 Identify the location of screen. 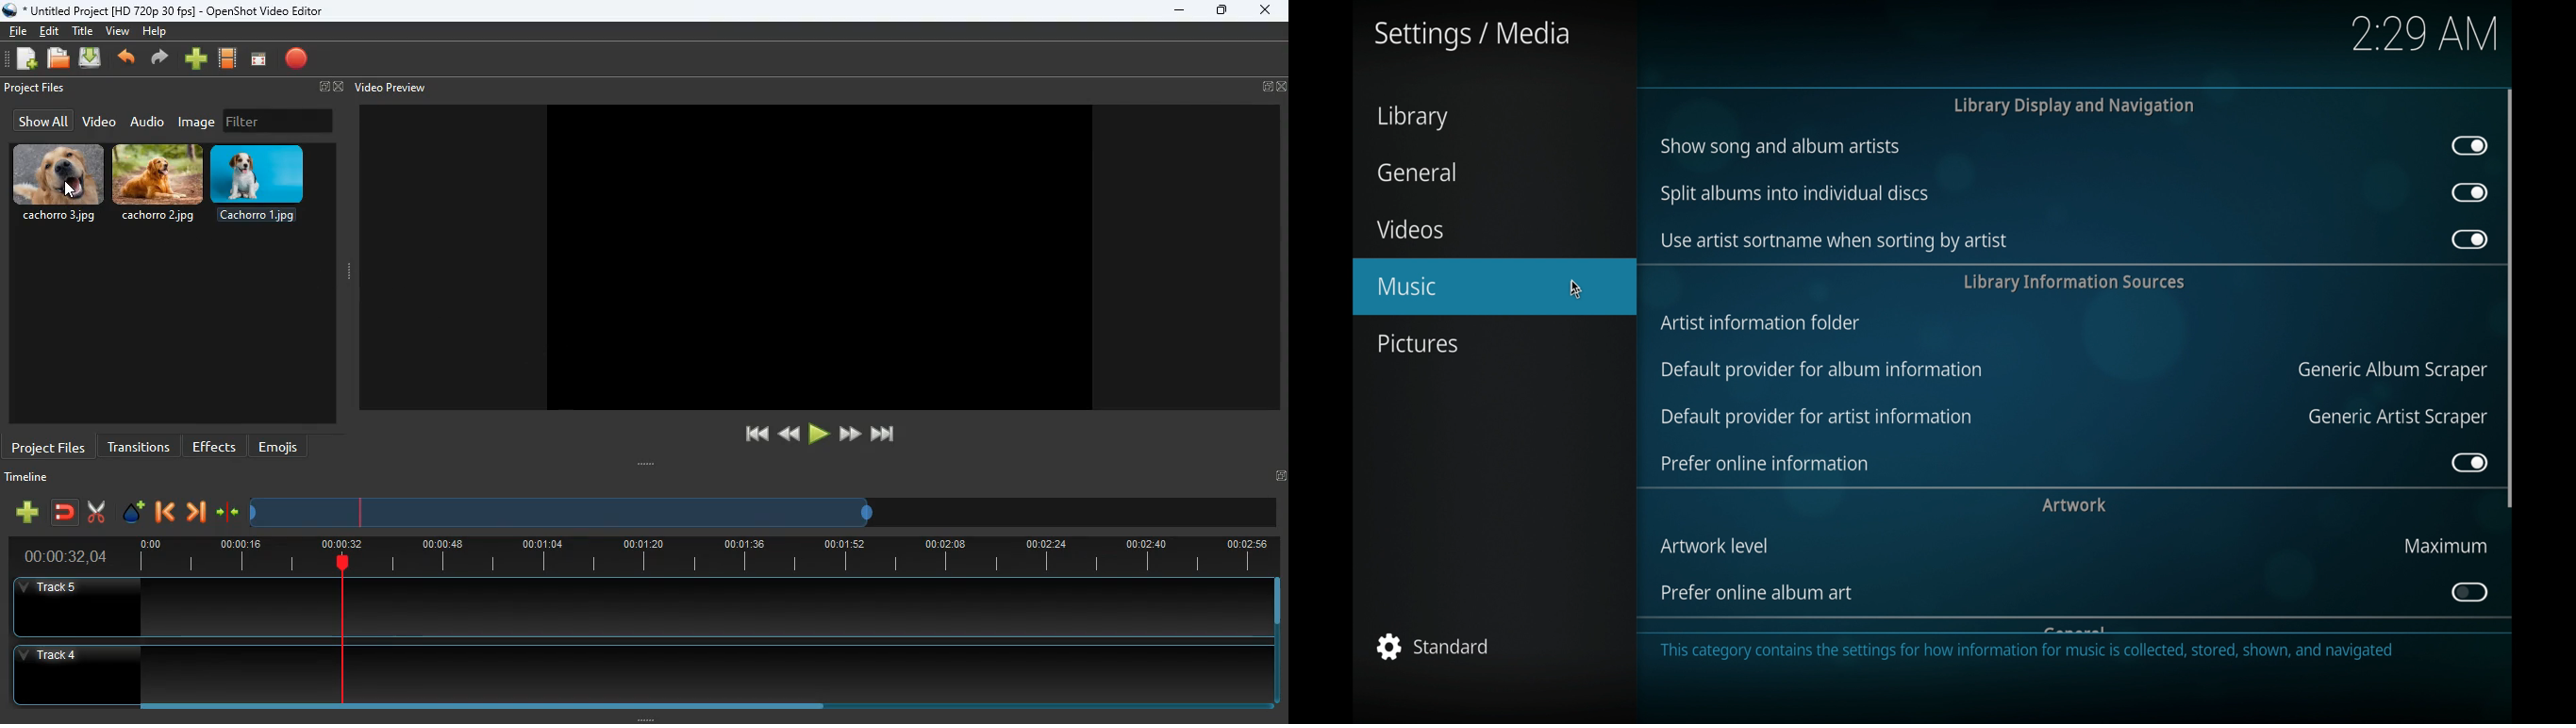
(258, 60).